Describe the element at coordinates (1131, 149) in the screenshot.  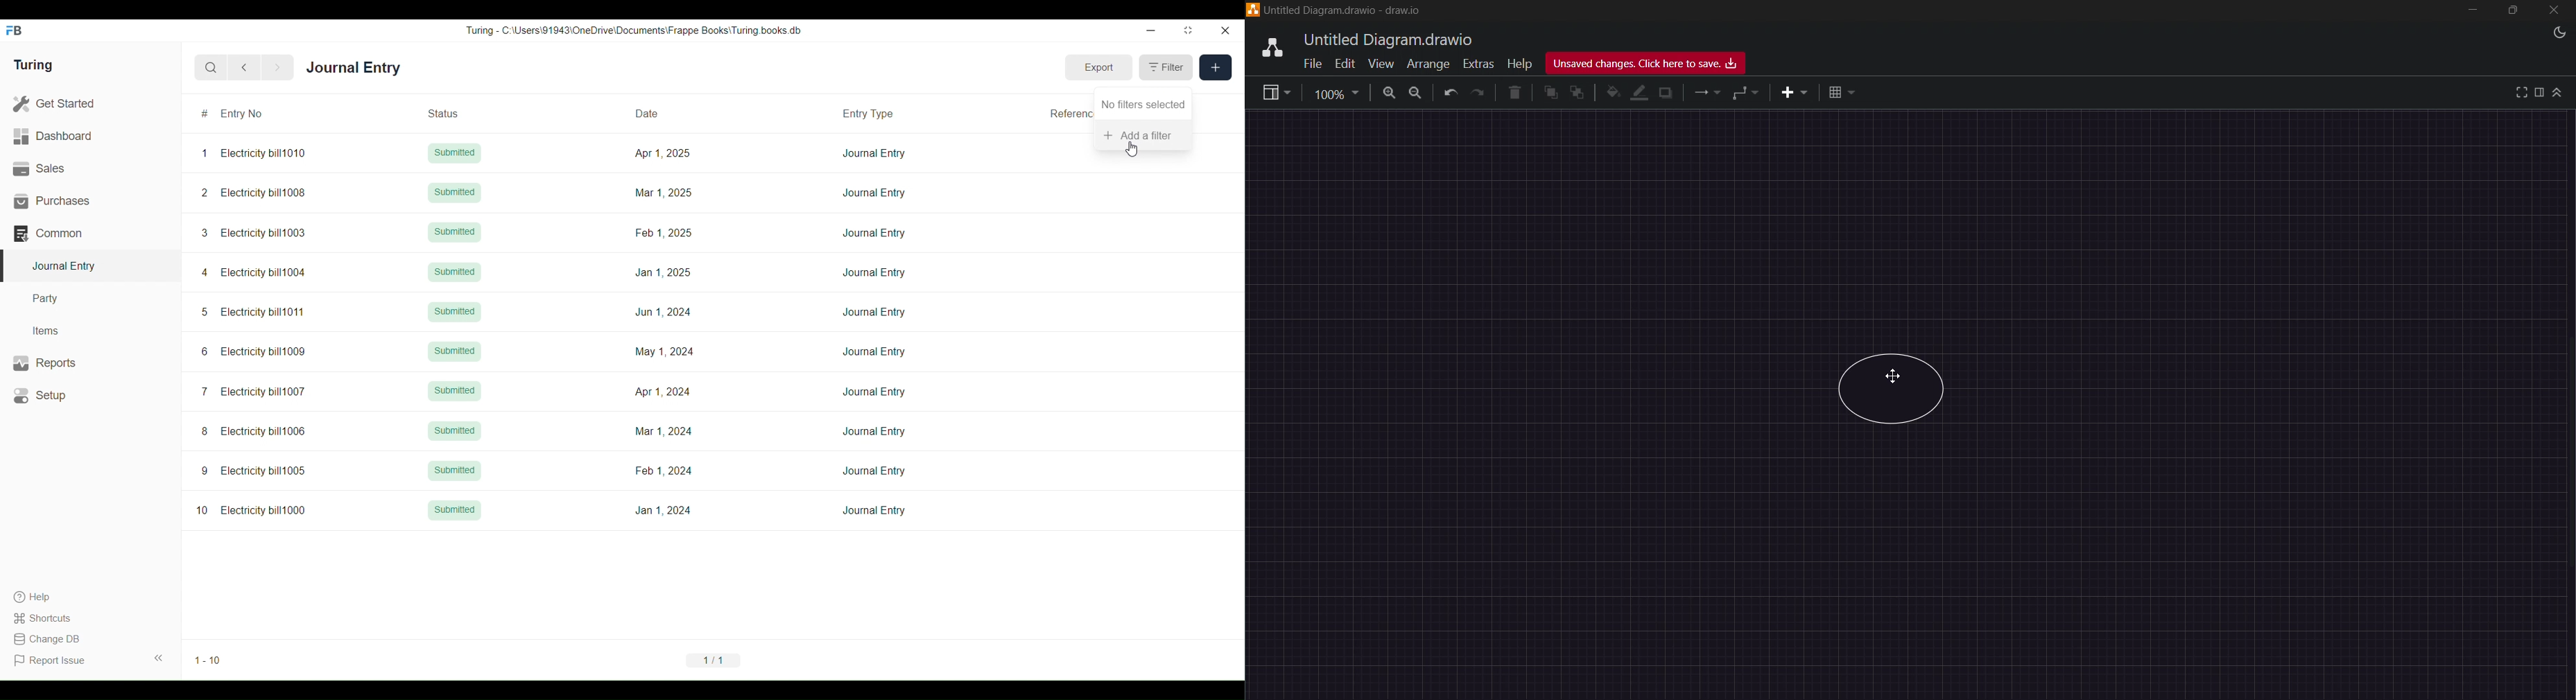
I see `Cursor` at that location.